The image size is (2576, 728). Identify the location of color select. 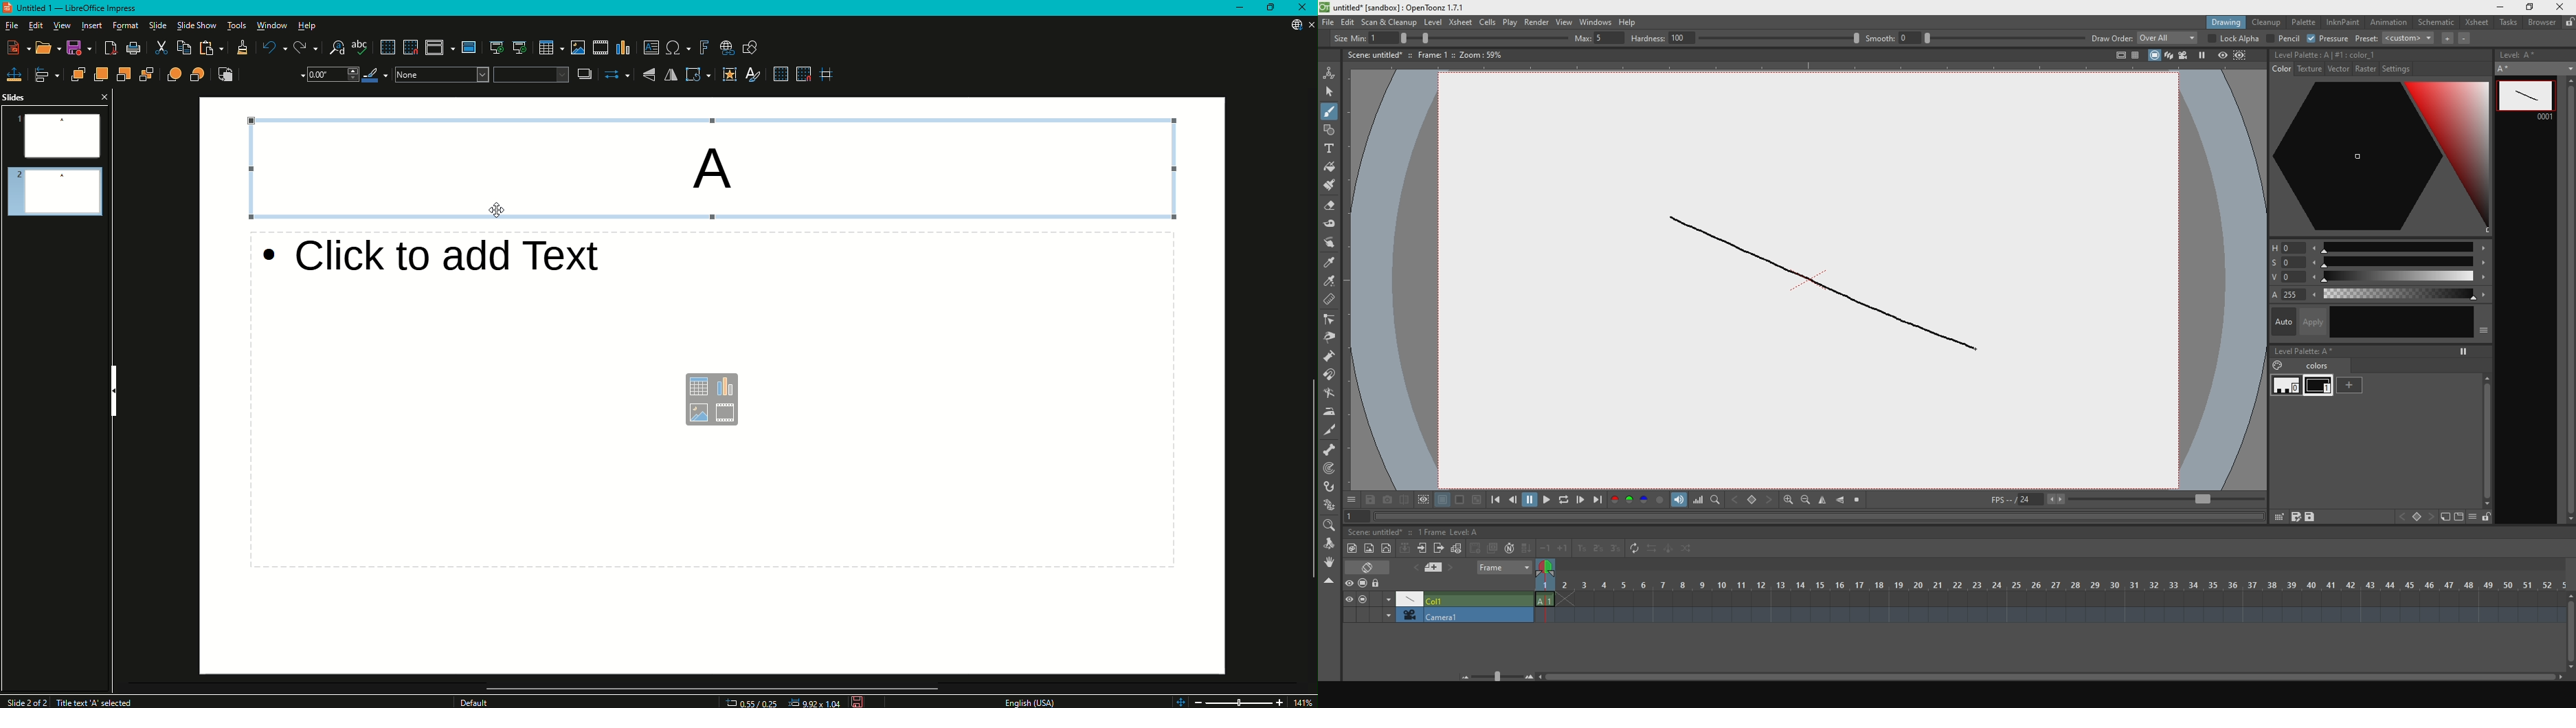
(1330, 283).